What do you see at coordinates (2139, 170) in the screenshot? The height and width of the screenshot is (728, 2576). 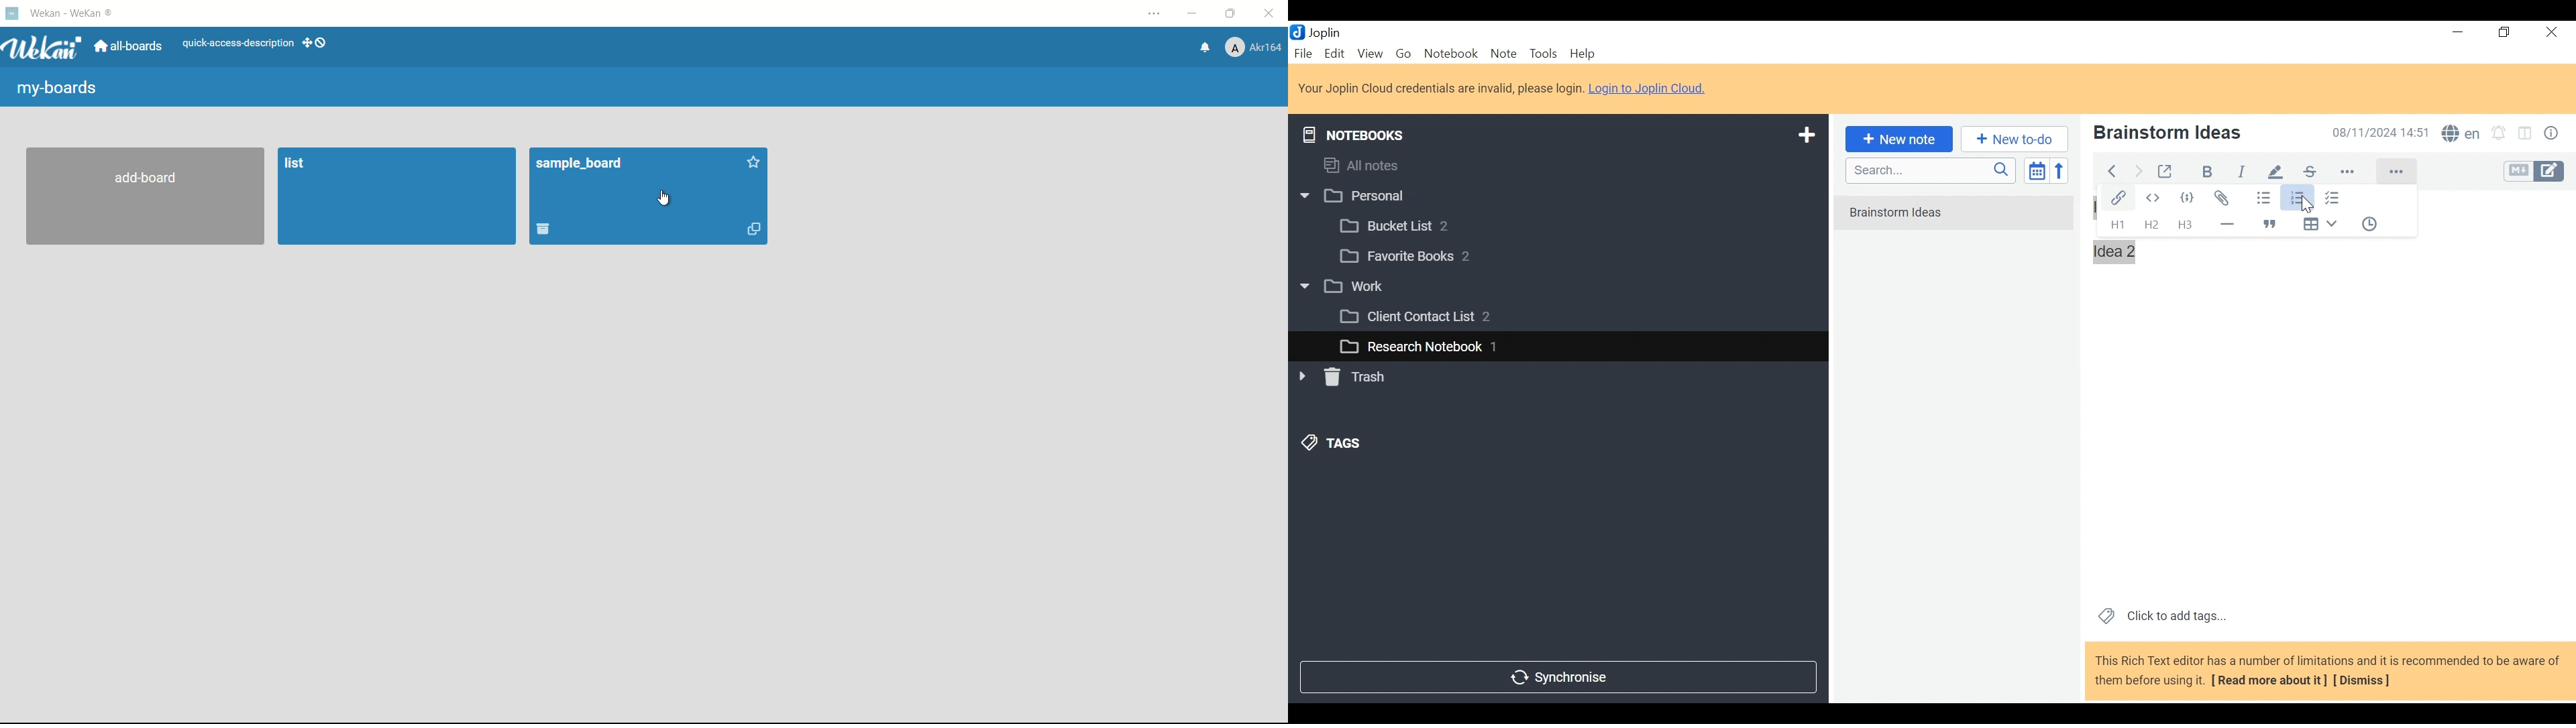 I see `Forward` at bounding box center [2139, 170].